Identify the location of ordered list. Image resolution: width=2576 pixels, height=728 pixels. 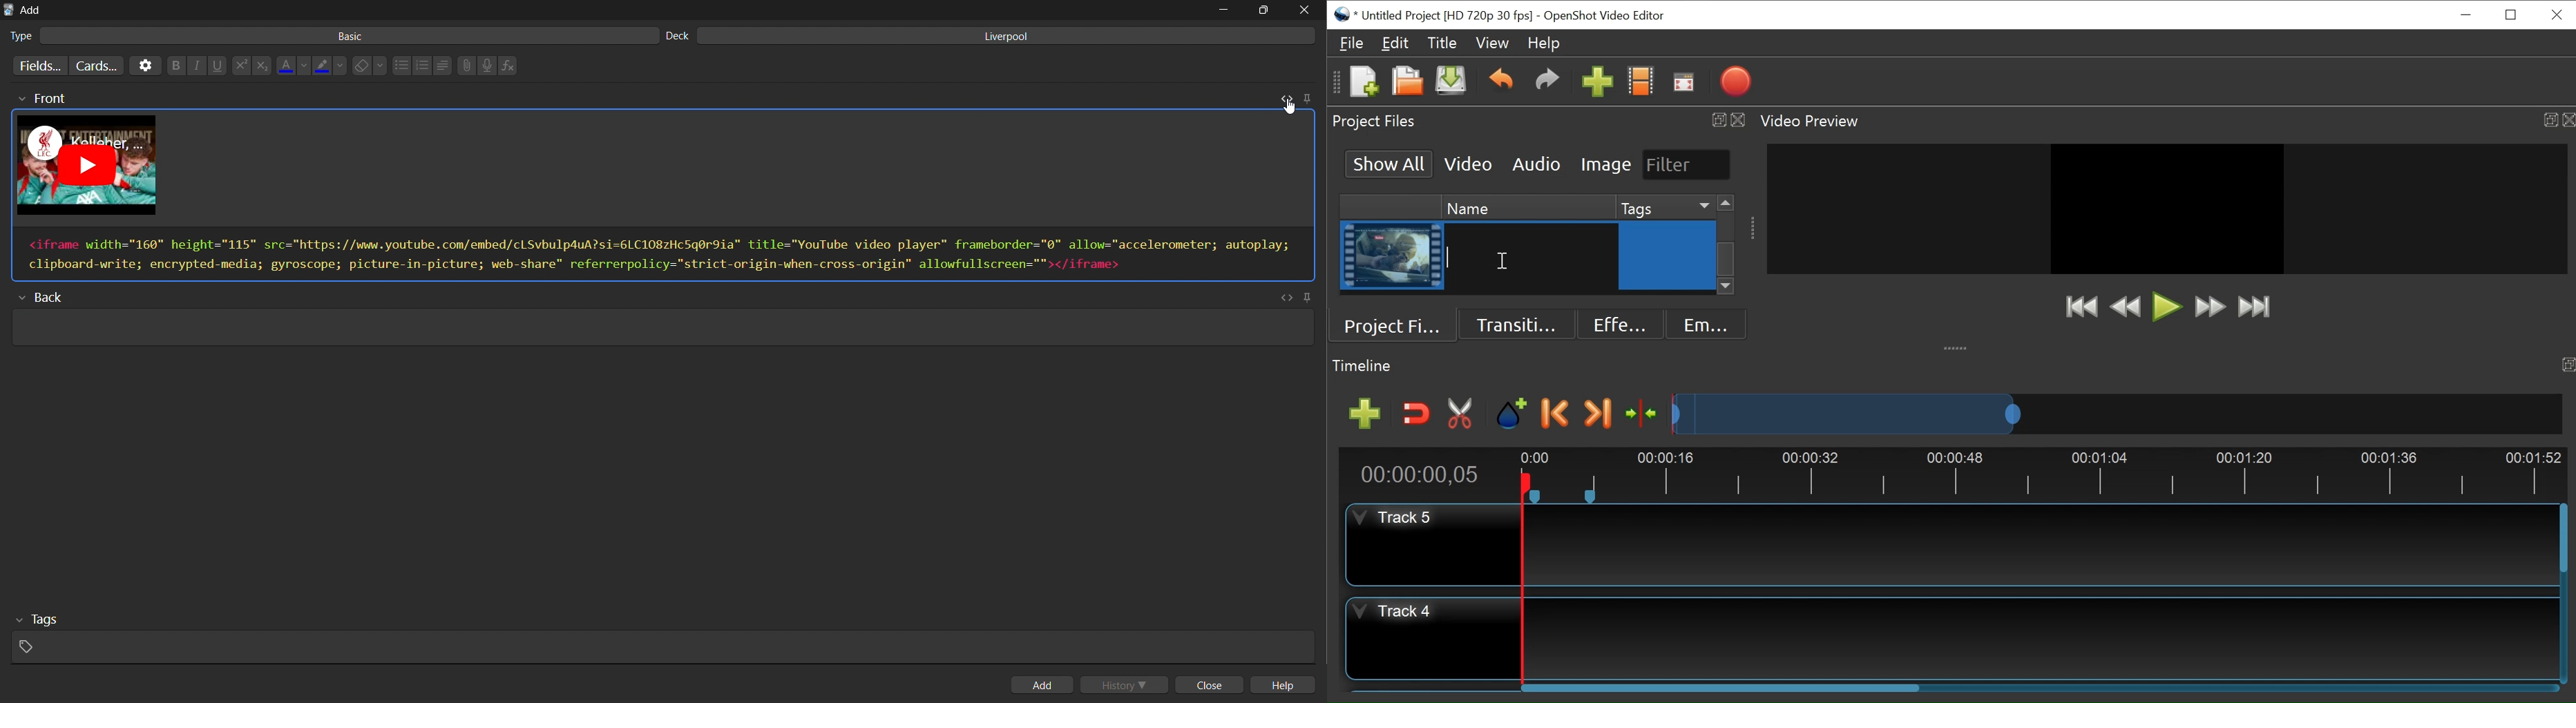
(422, 66).